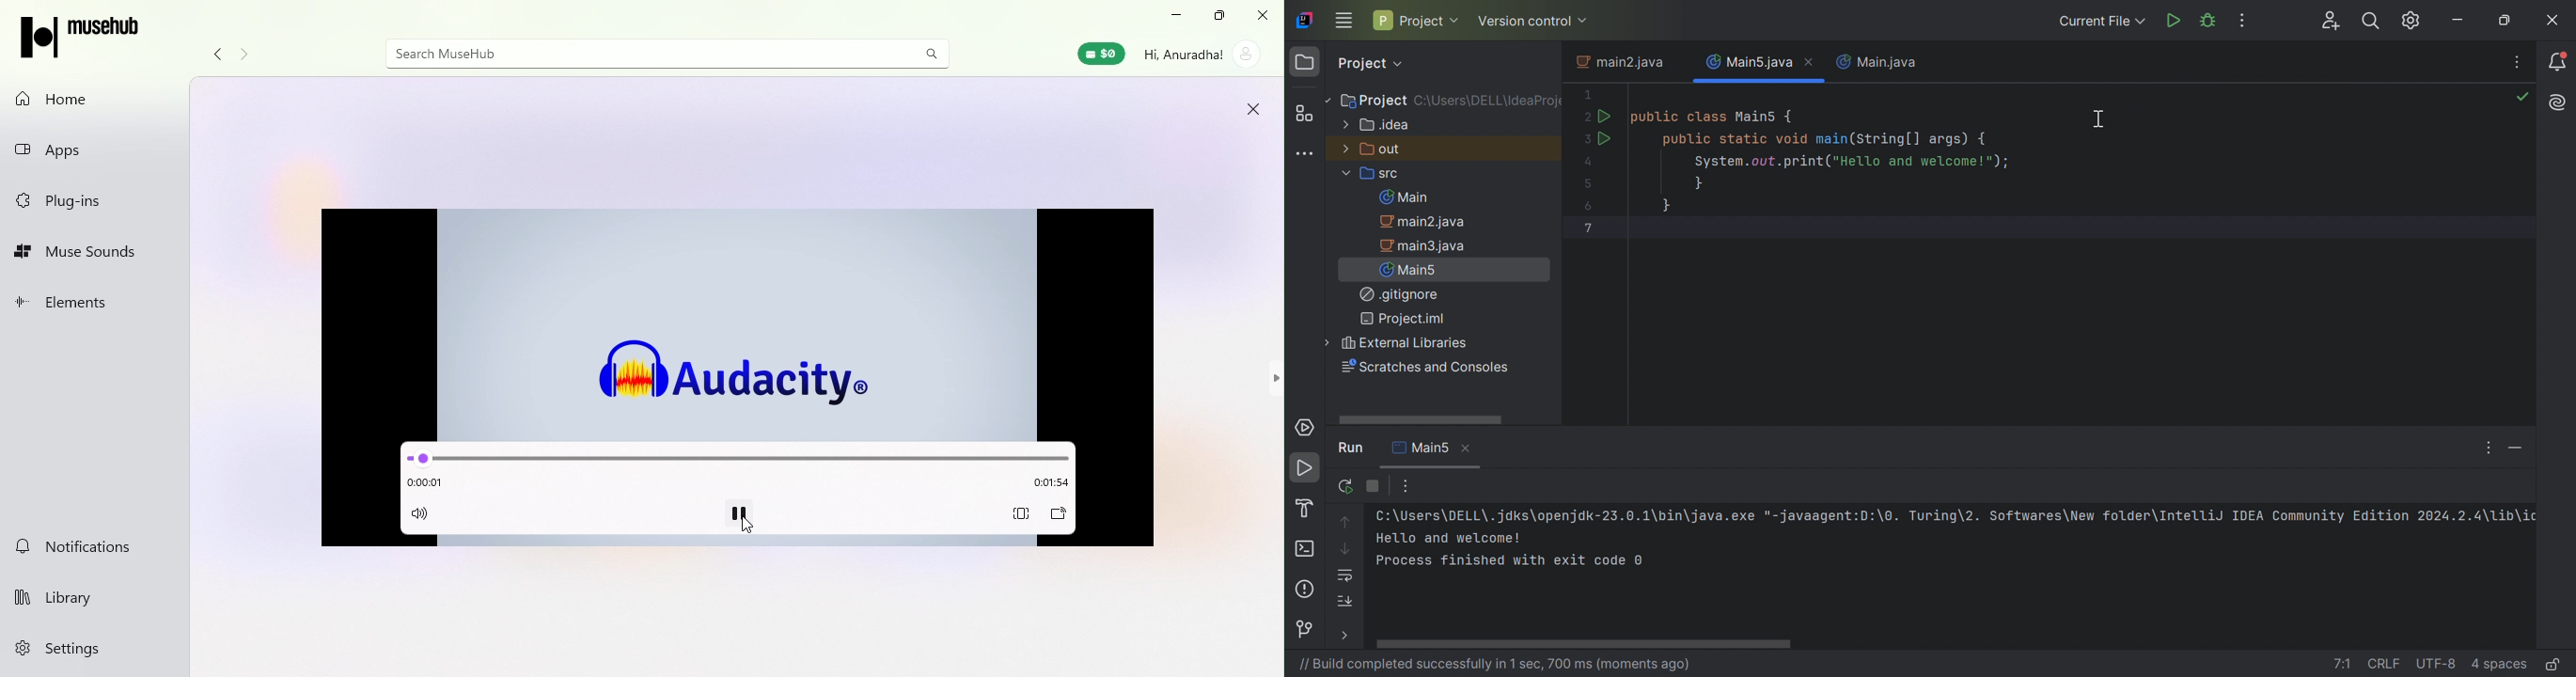 The width and height of the screenshot is (2576, 700). I want to click on Settings, so click(90, 653).